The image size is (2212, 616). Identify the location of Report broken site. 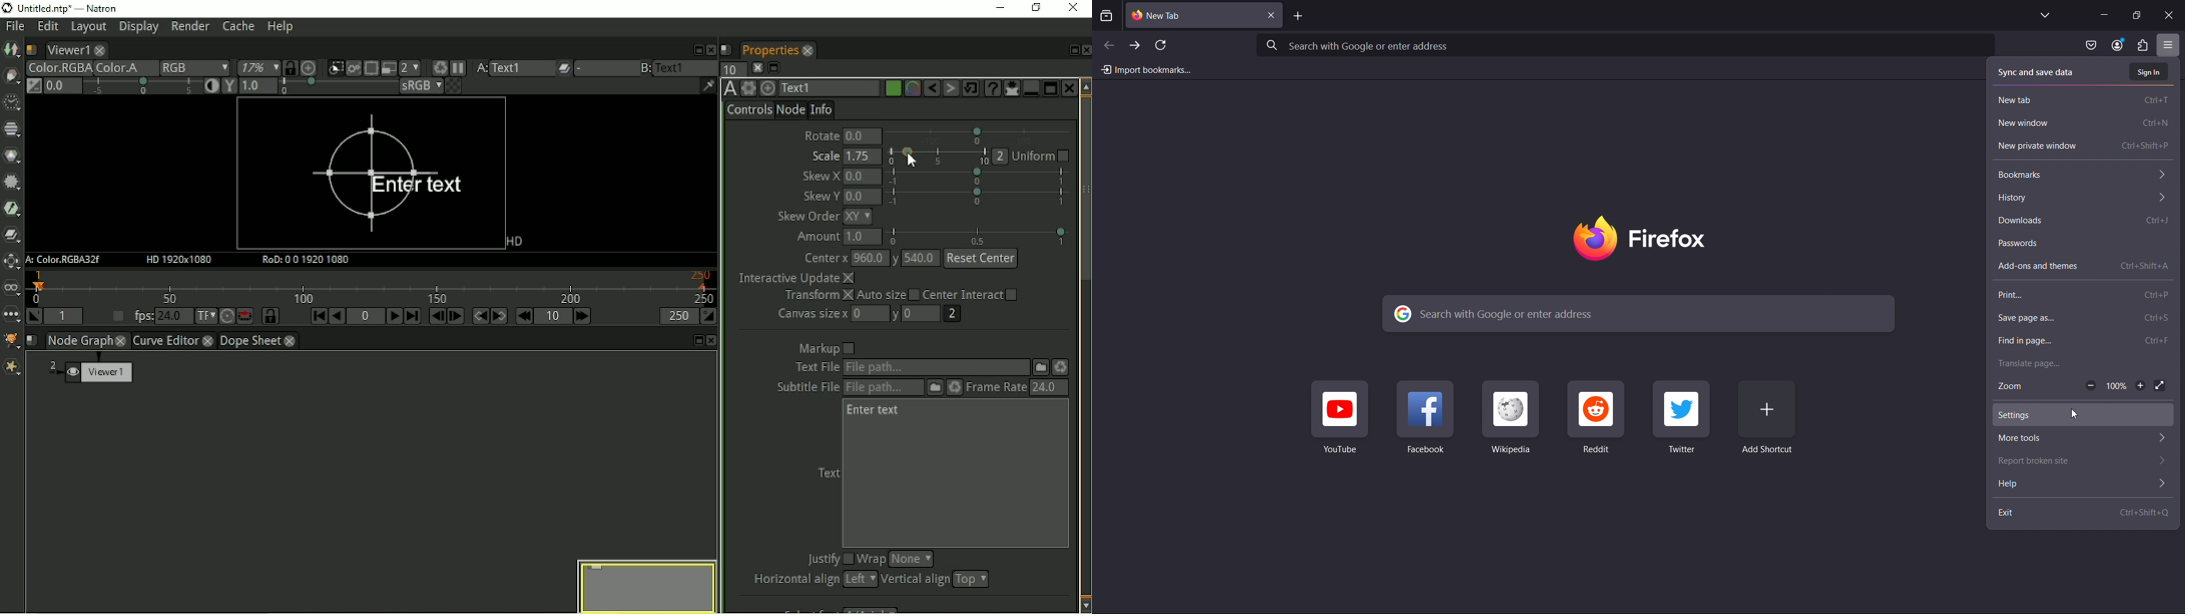
(2083, 460).